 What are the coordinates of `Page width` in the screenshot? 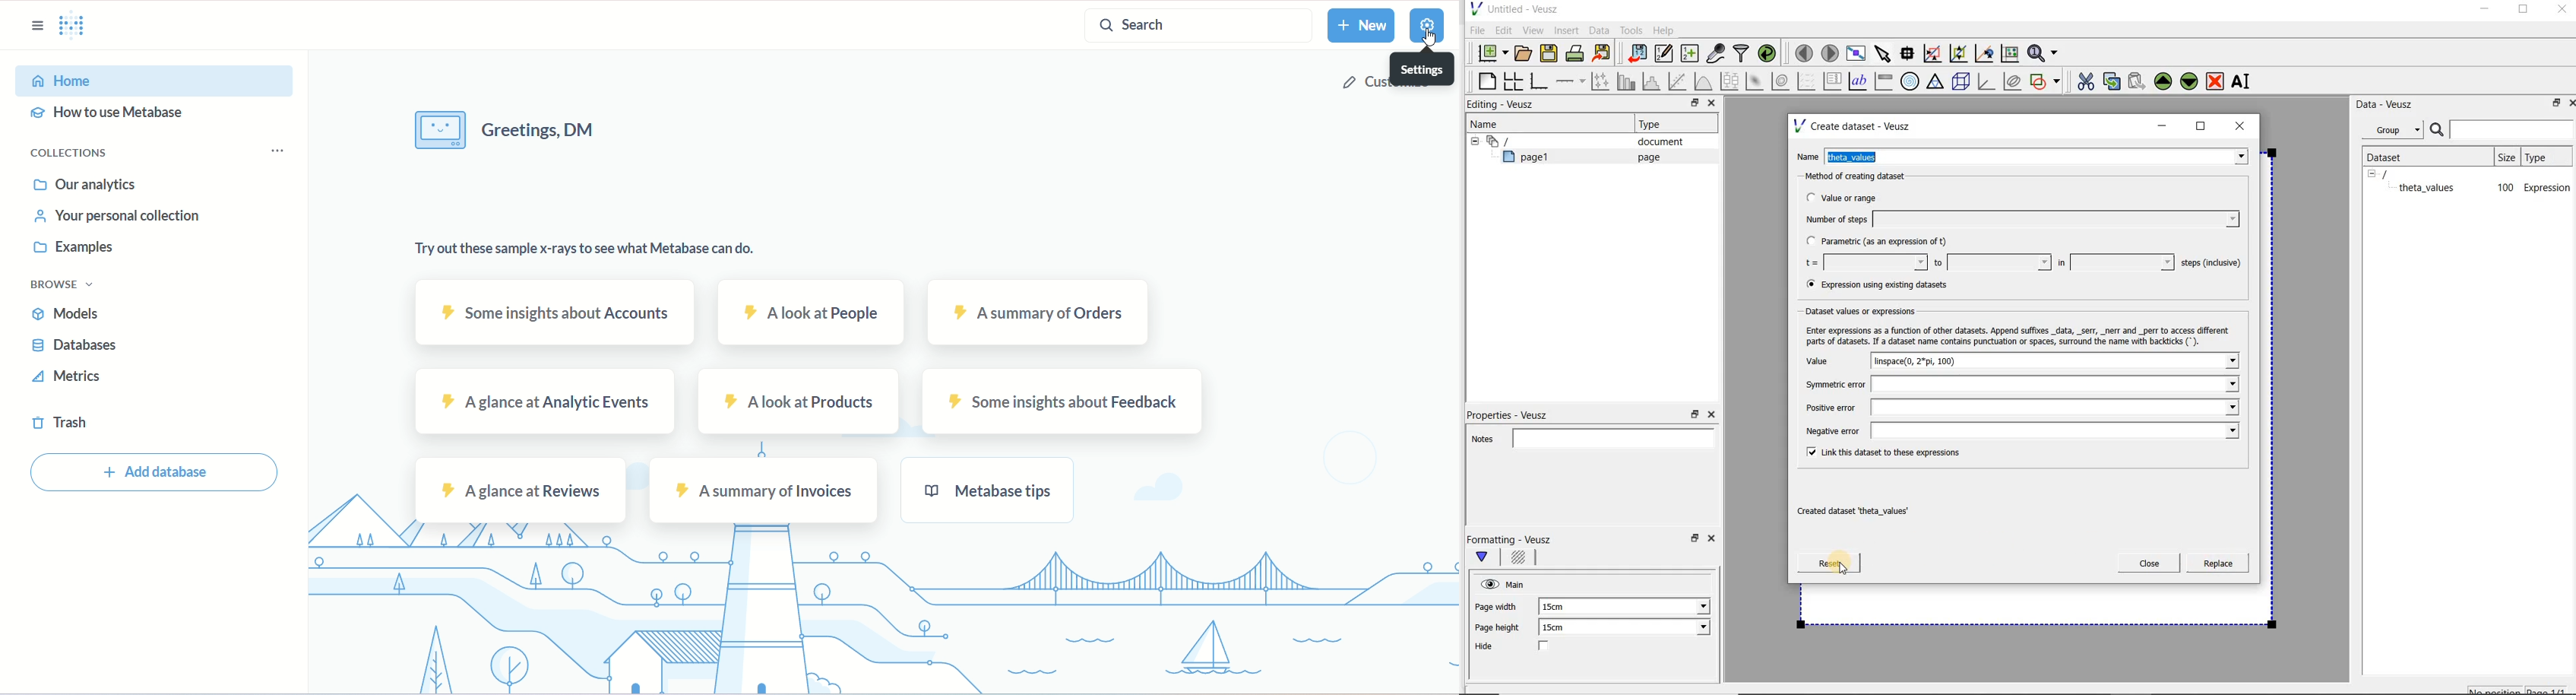 It's located at (1496, 604).